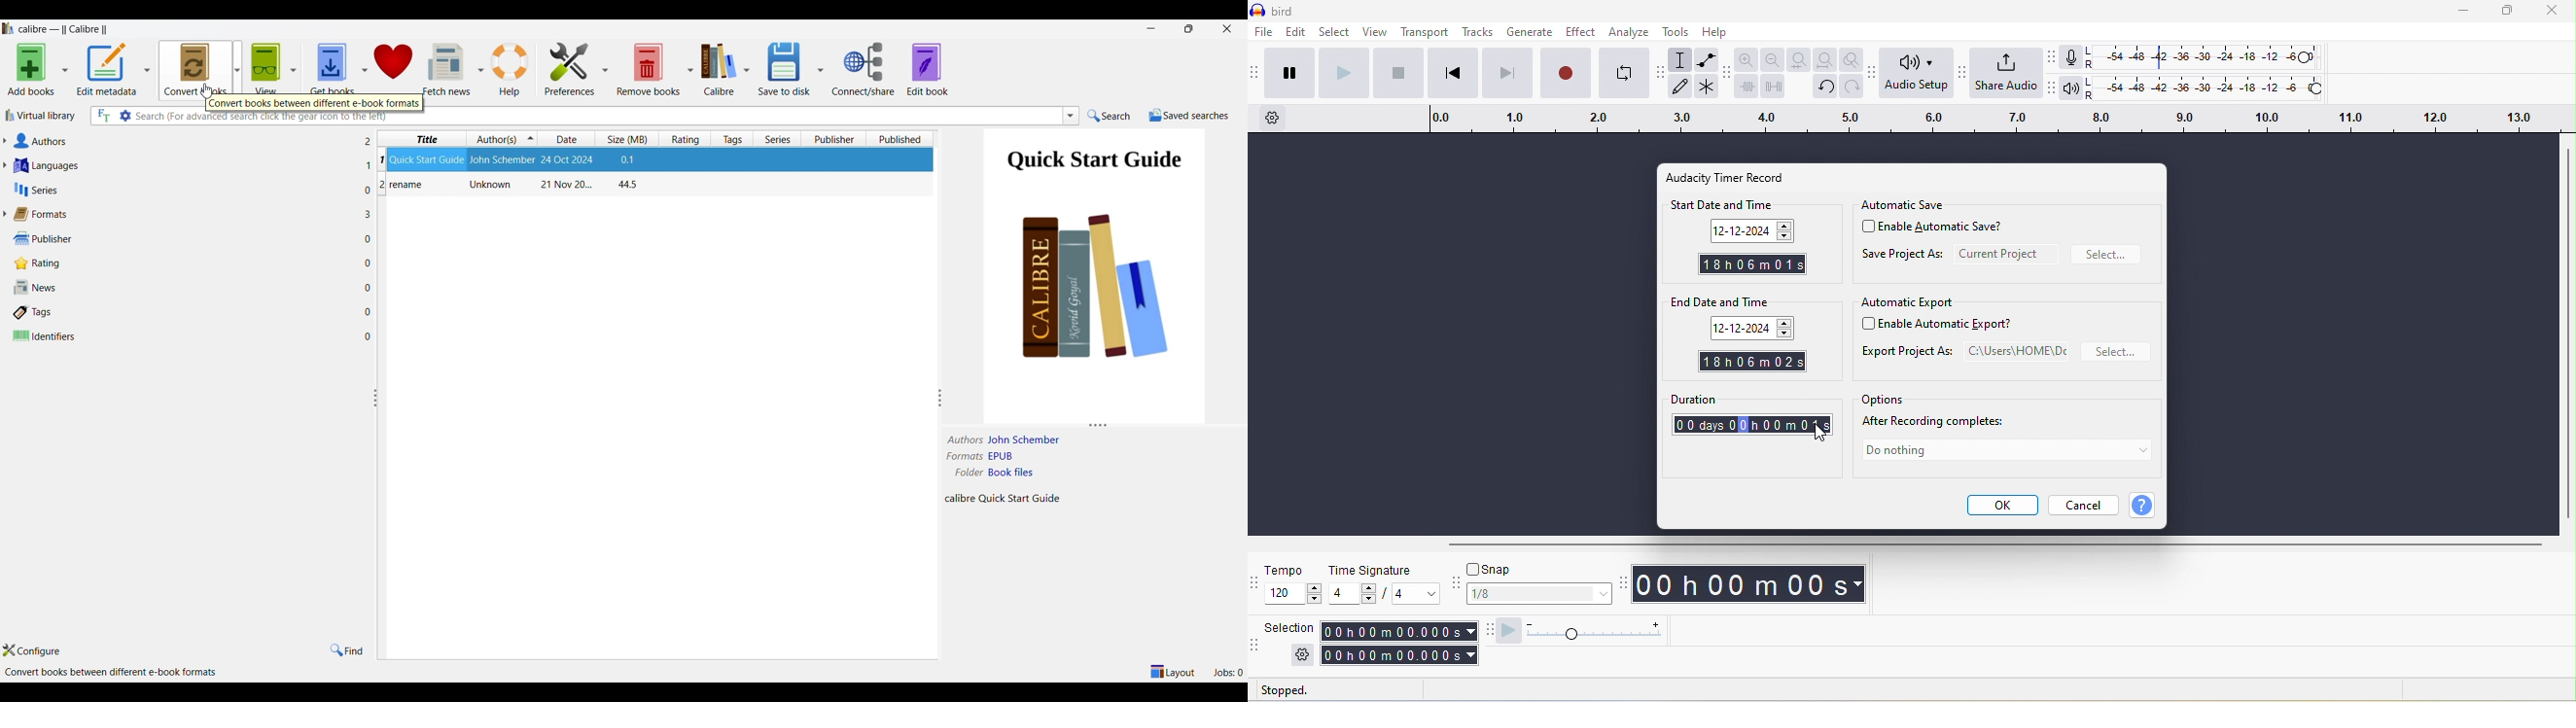 This screenshot has width=2576, height=728. I want to click on audacity tools toolbar, so click(1662, 76).